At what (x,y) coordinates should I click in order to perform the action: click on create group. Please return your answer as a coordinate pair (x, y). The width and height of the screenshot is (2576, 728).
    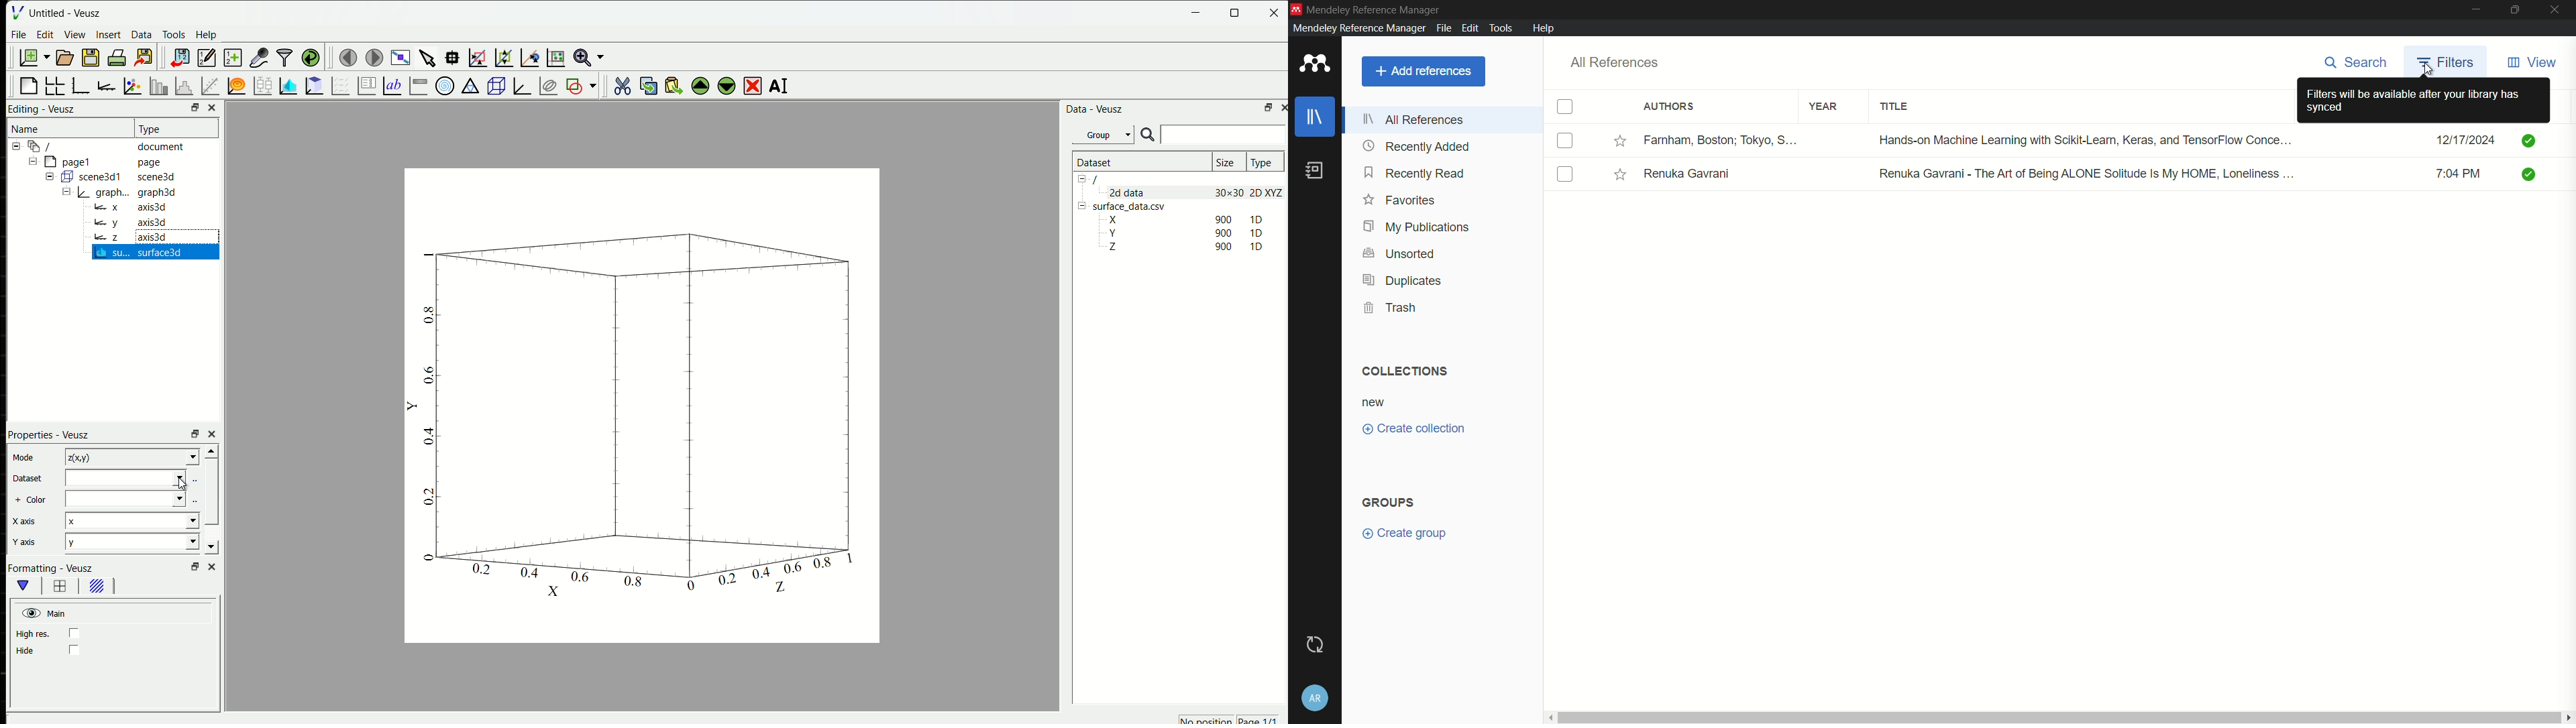
    Looking at the image, I should click on (1403, 533).